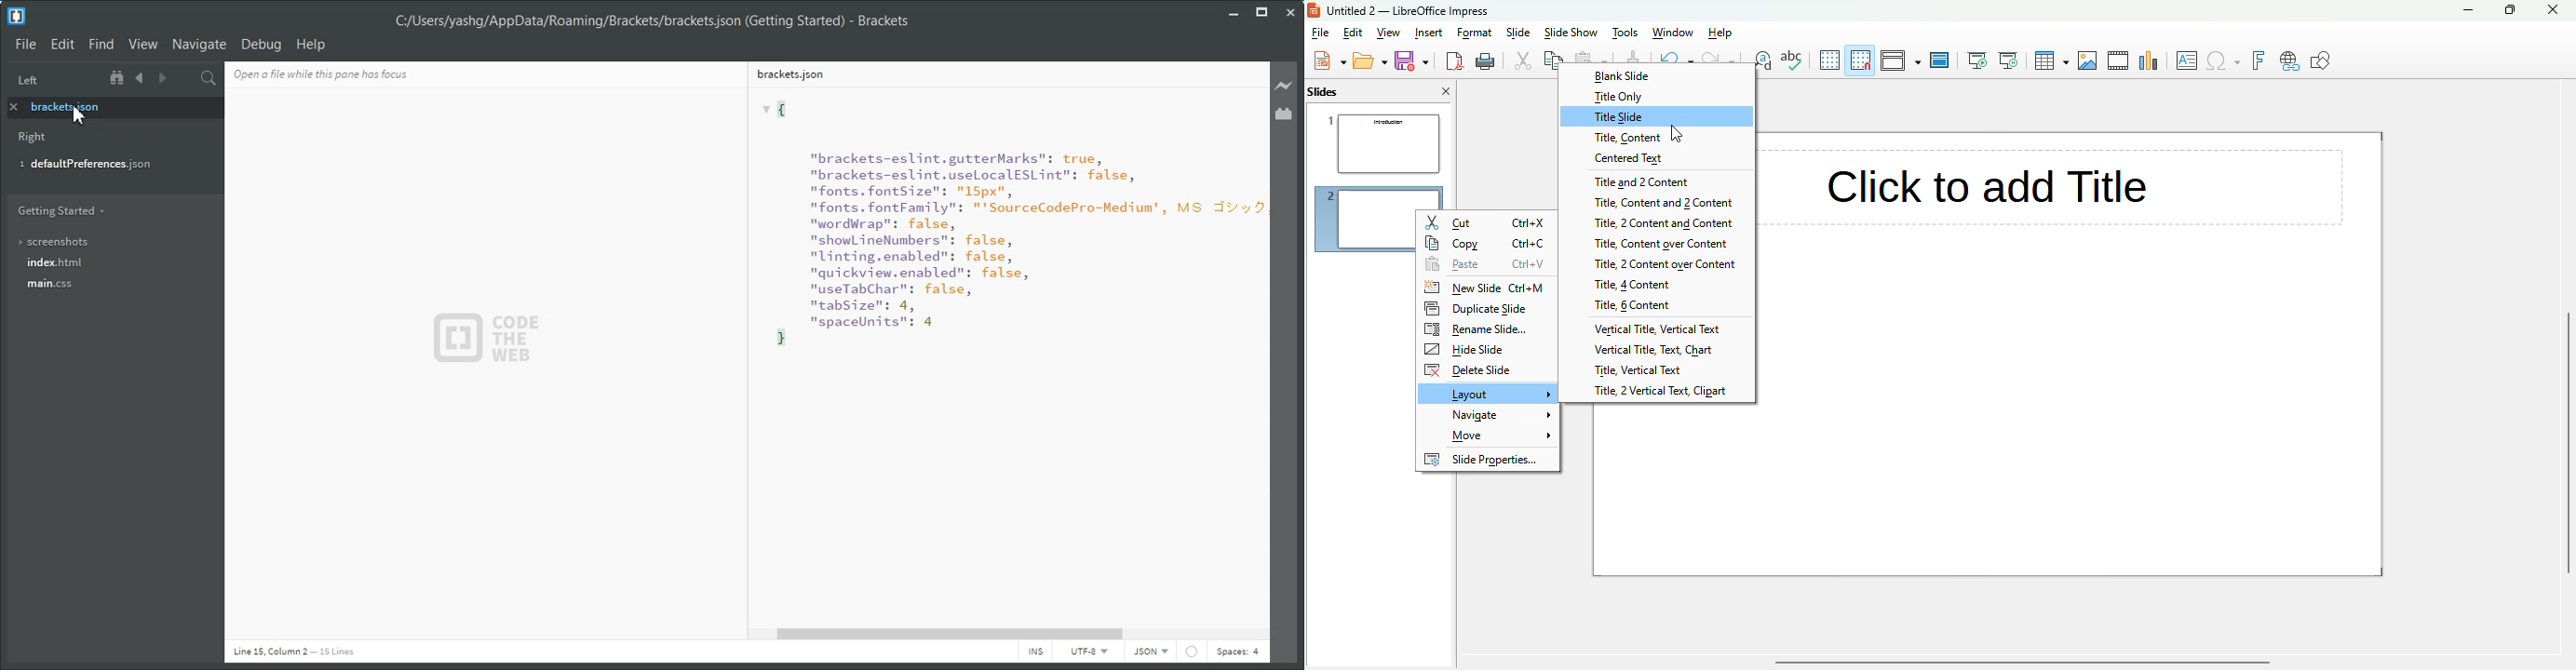 The height and width of the screenshot is (672, 2576). Describe the element at coordinates (1454, 60) in the screenshot. I see `export directly as PDF` at that location.